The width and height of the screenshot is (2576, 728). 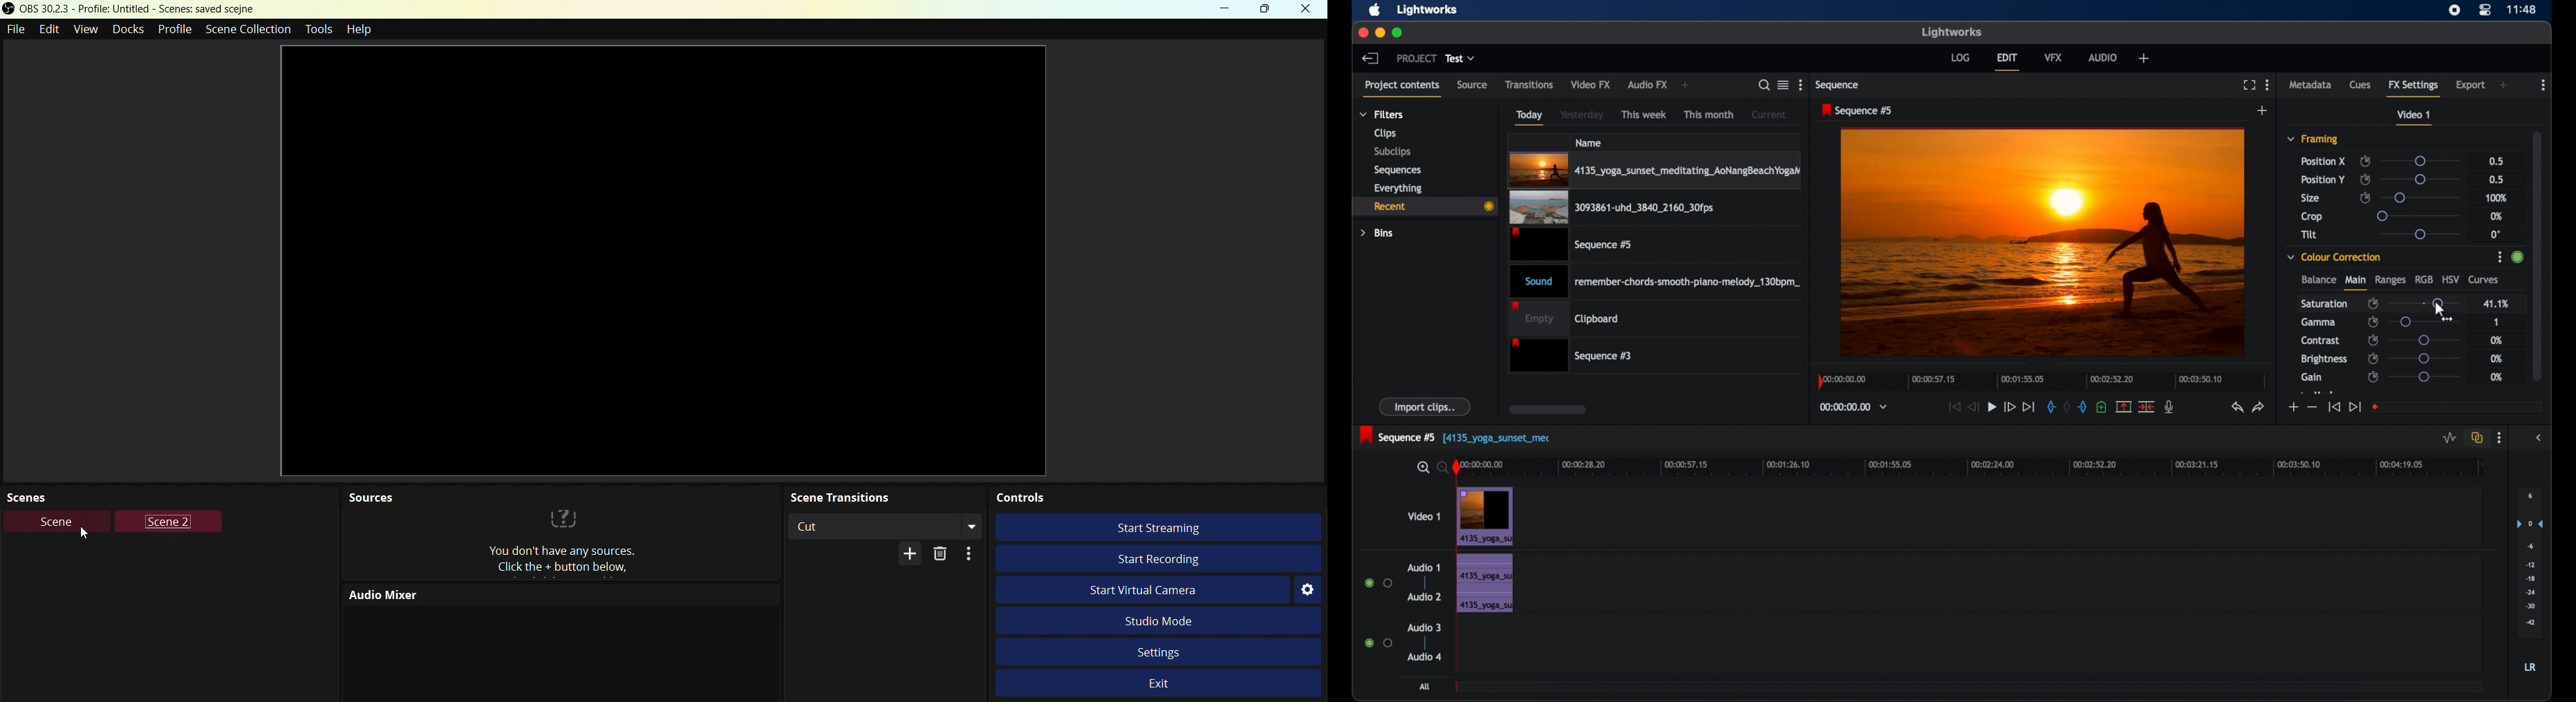 I want to click on 0.5, so click(x=2495, y=160).